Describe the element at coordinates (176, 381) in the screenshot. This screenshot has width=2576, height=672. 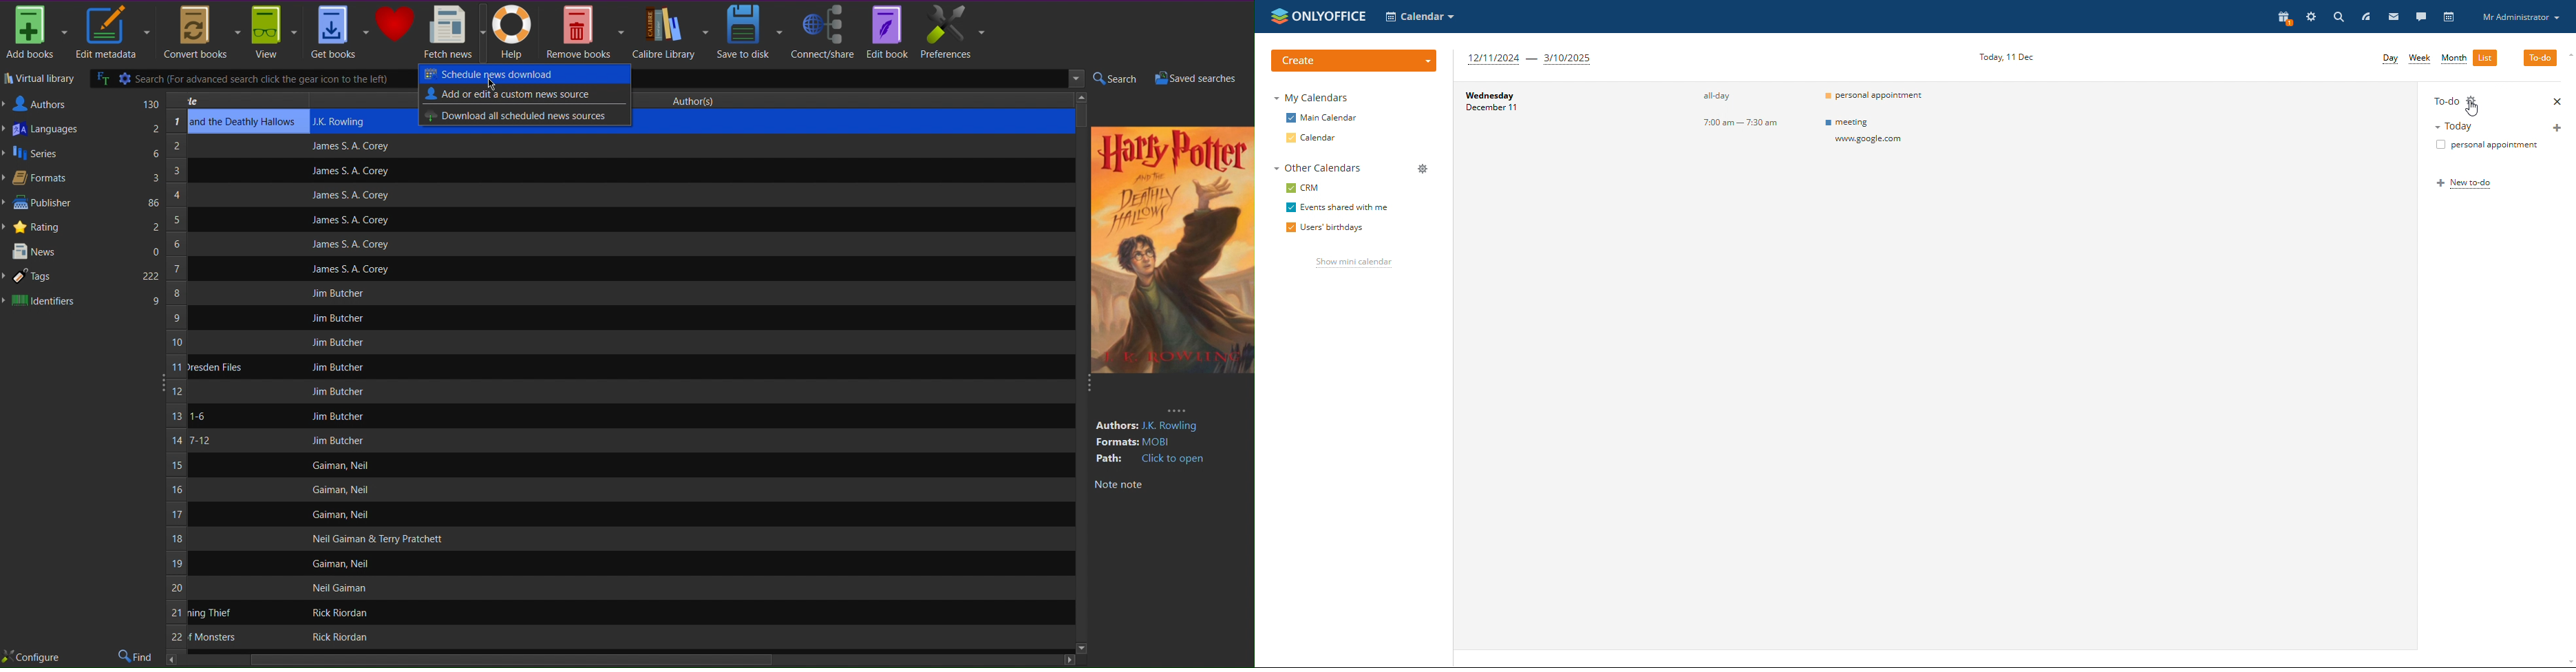
I see `Entery number` at that location.